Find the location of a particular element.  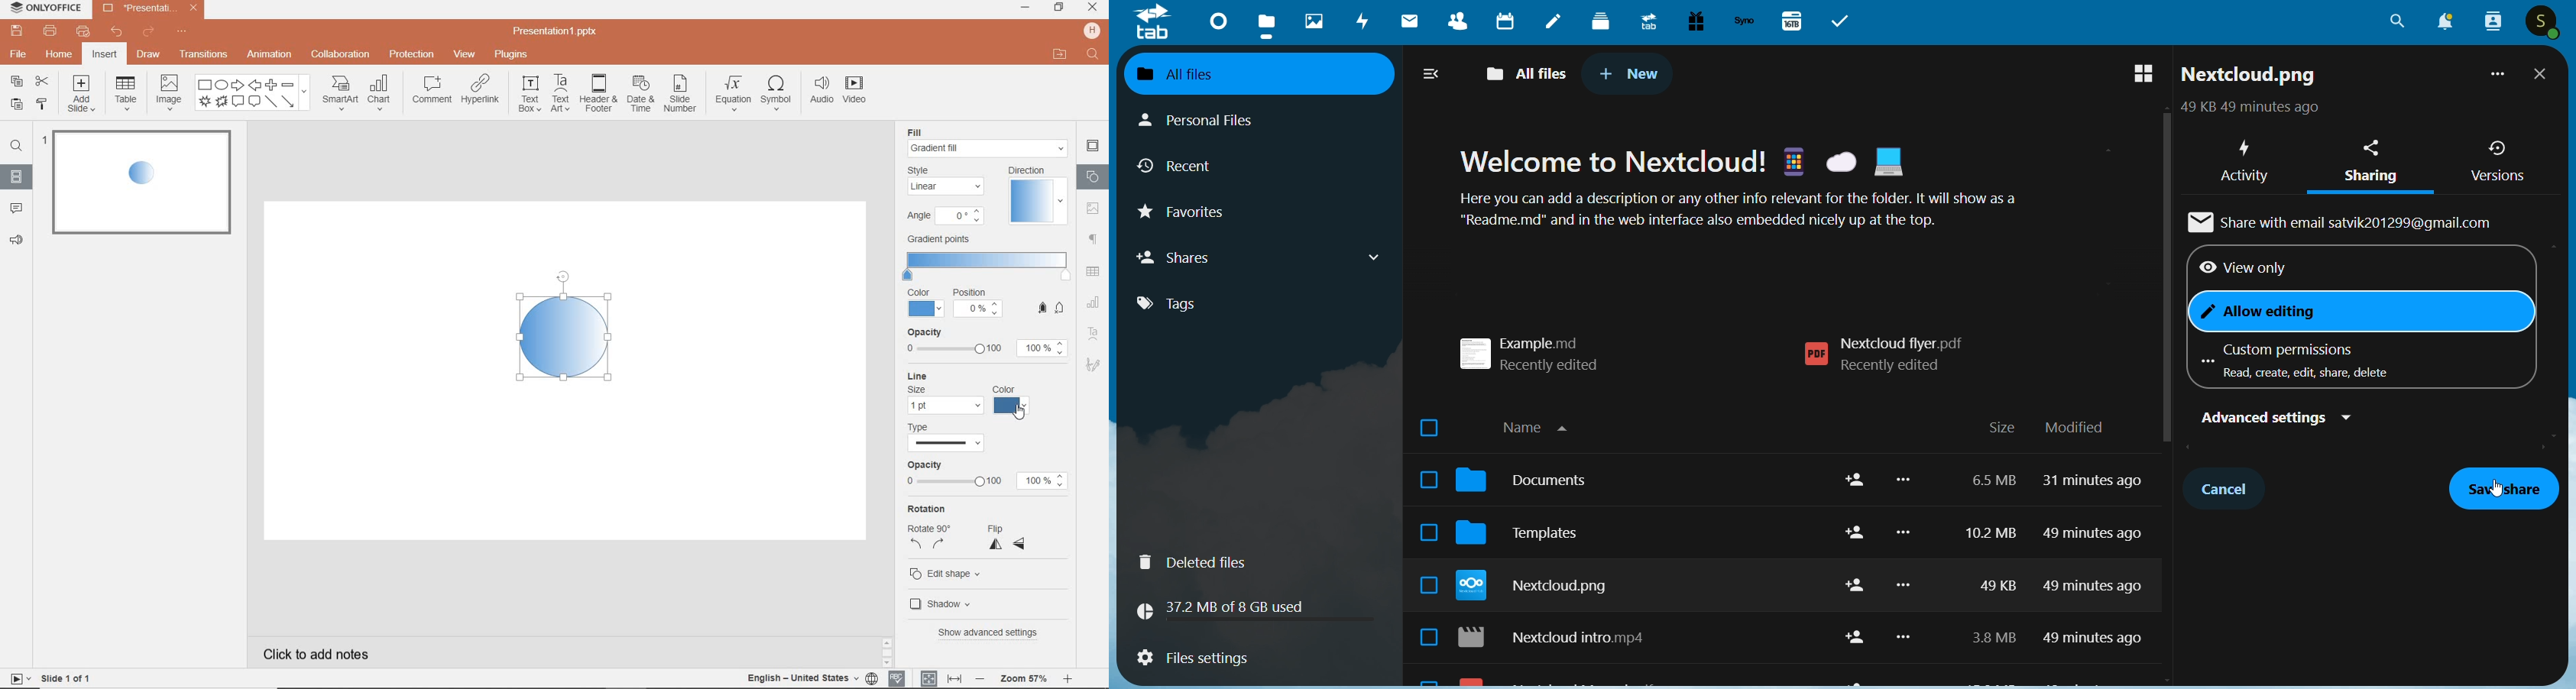

file name is located at coordinates (556, 32).